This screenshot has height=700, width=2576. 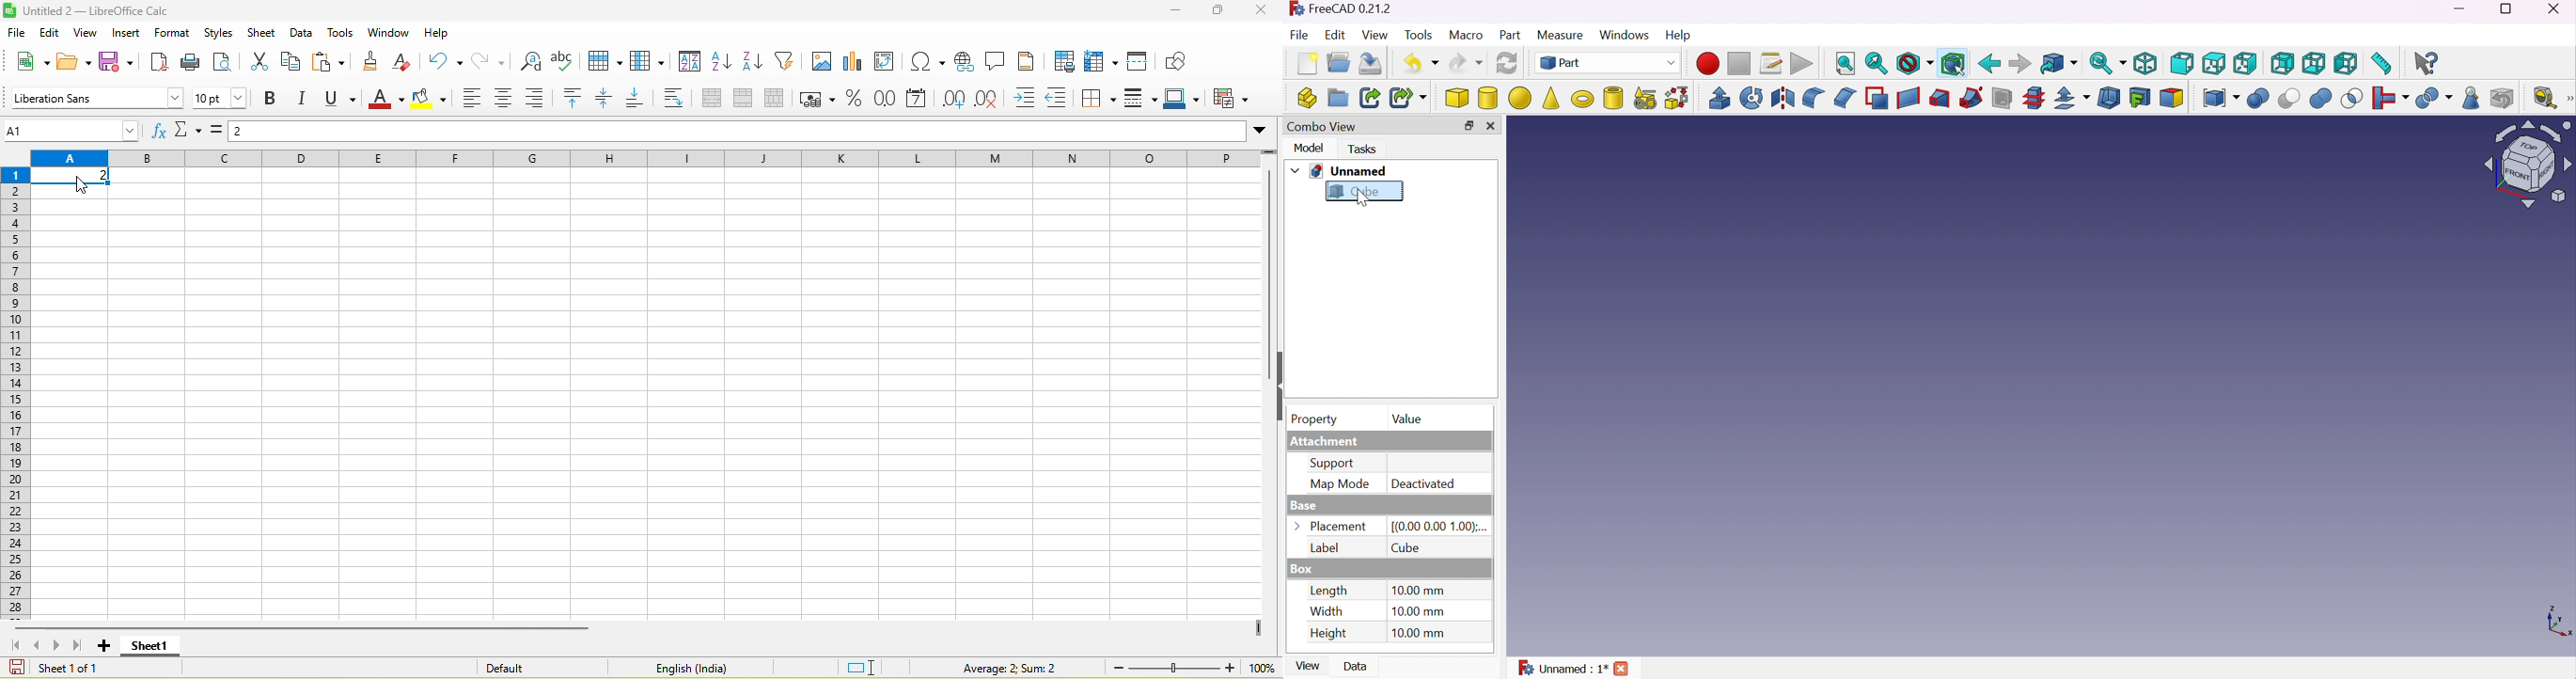 What do you see at coordinates (1333, 34) in the screenshot?
I see `Edit` at bounding box center [1333, 34].